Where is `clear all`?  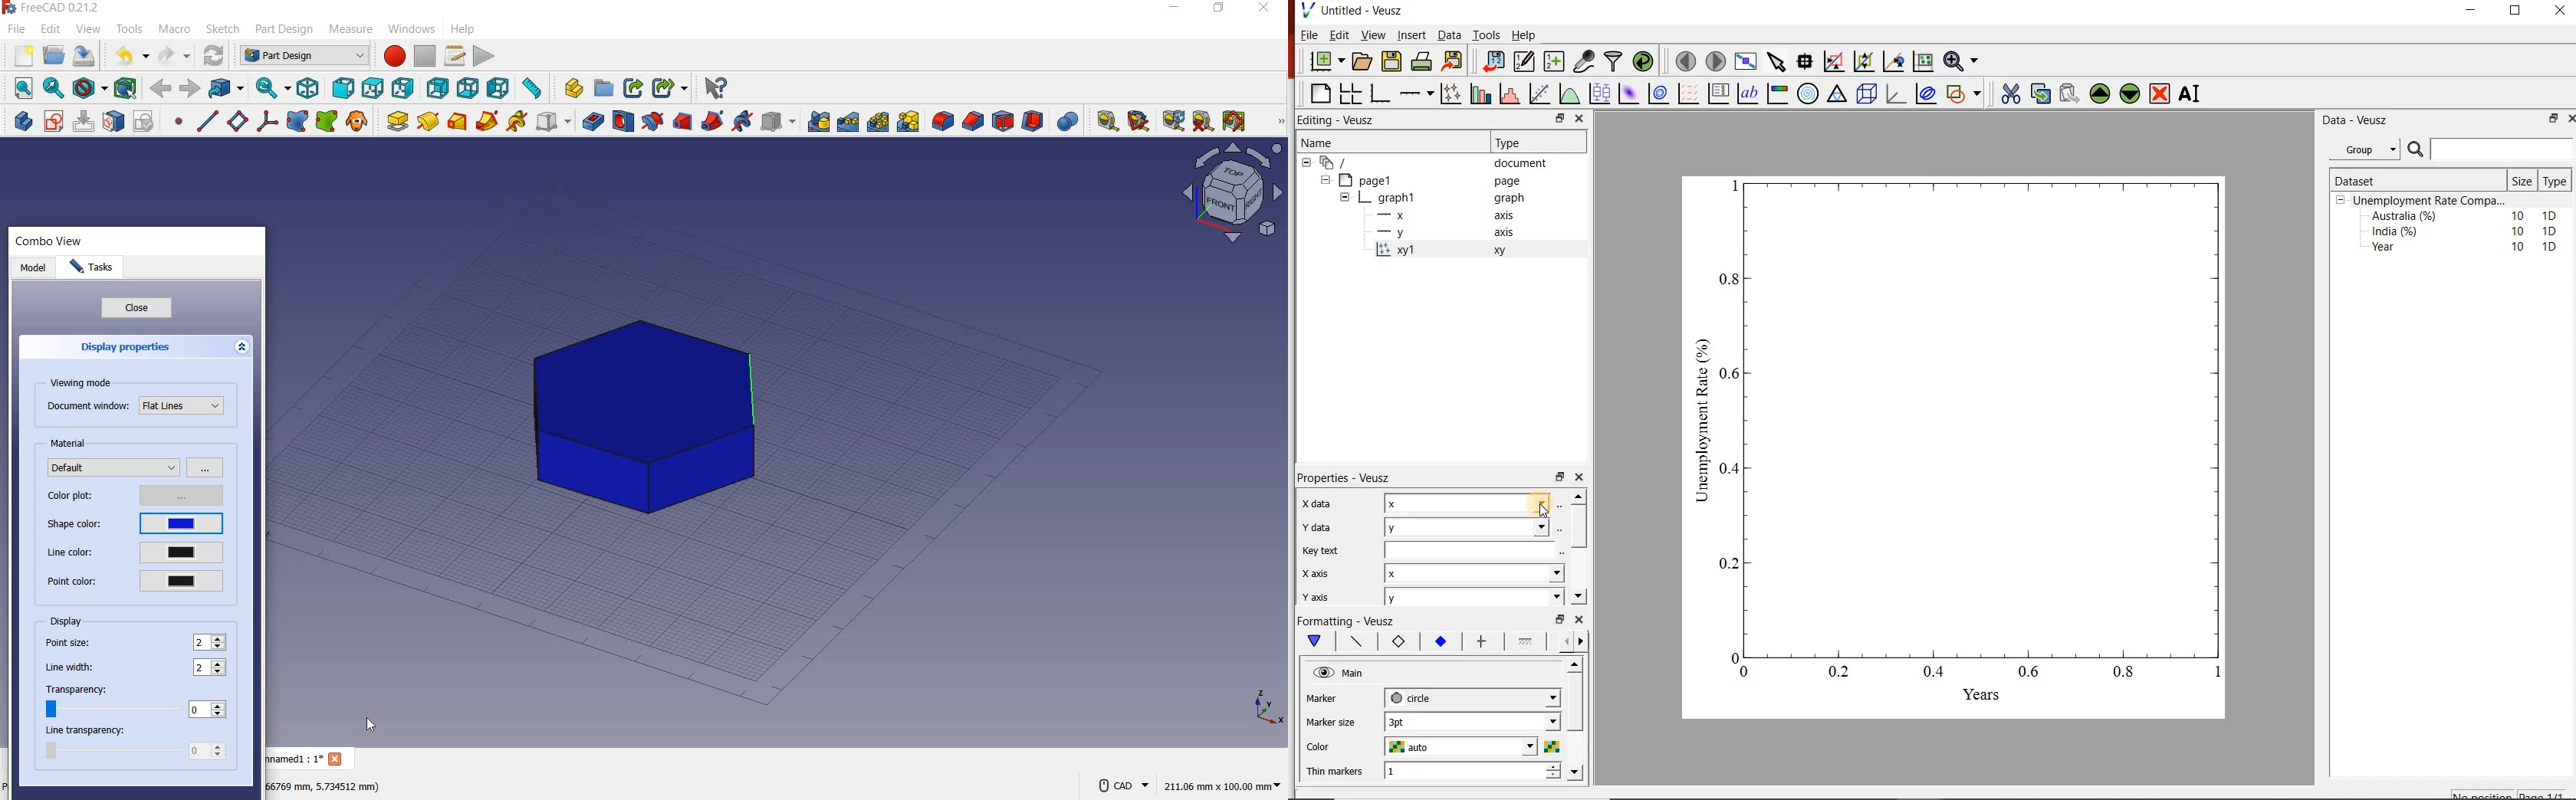 clear all is located at coordinates (1203, 122).